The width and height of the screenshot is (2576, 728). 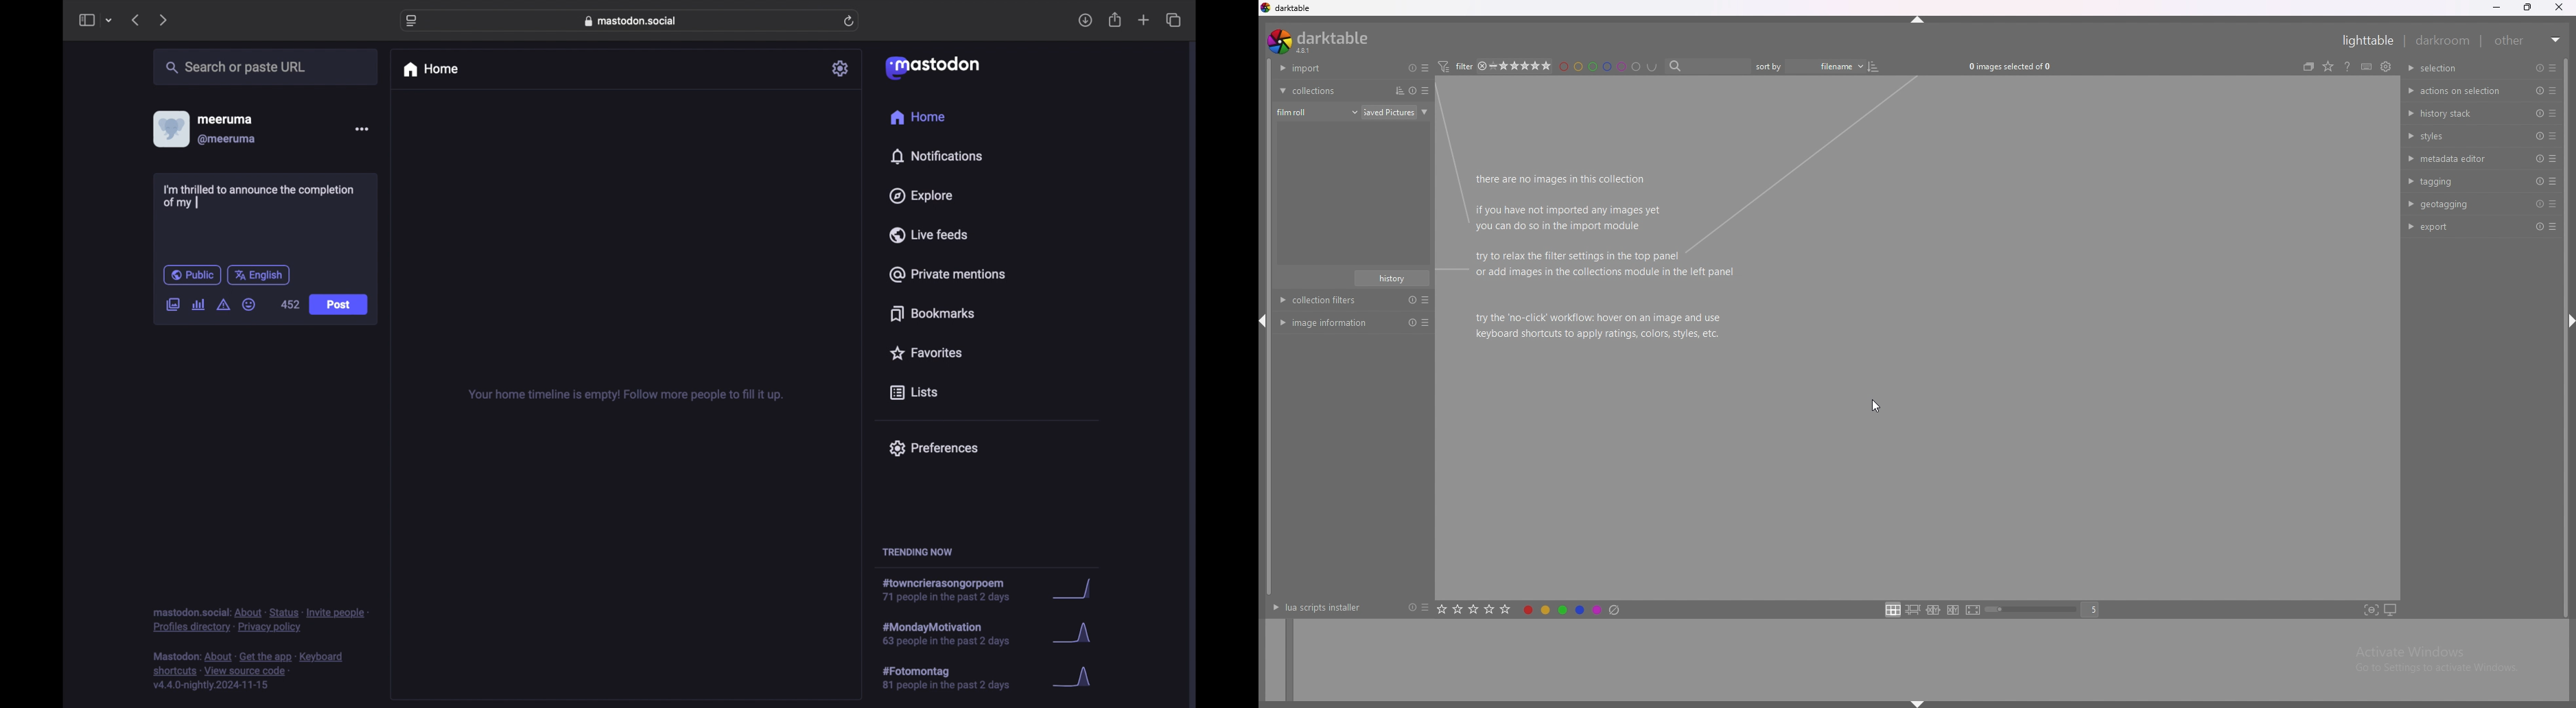 What do you see at coordinates (914, 393) in the screenshot?
I see `lists` at bounding box center [914, 393].